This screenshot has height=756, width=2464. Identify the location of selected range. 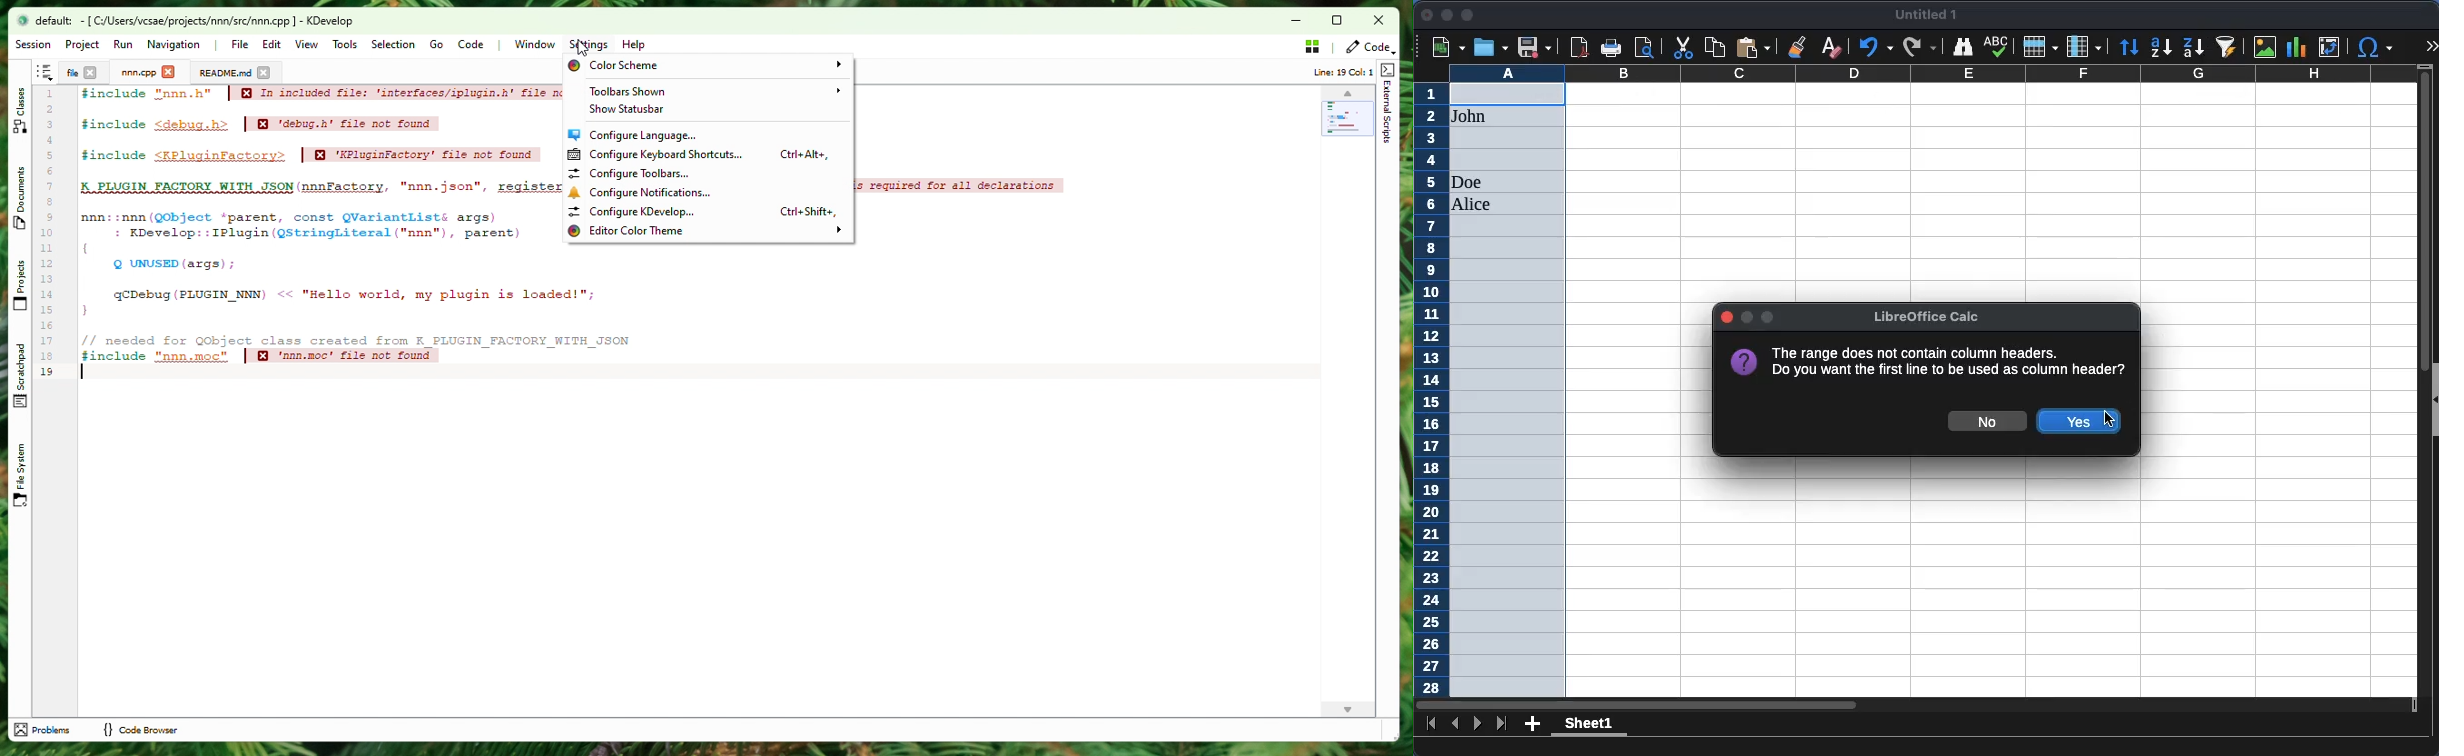
(1508, 389).